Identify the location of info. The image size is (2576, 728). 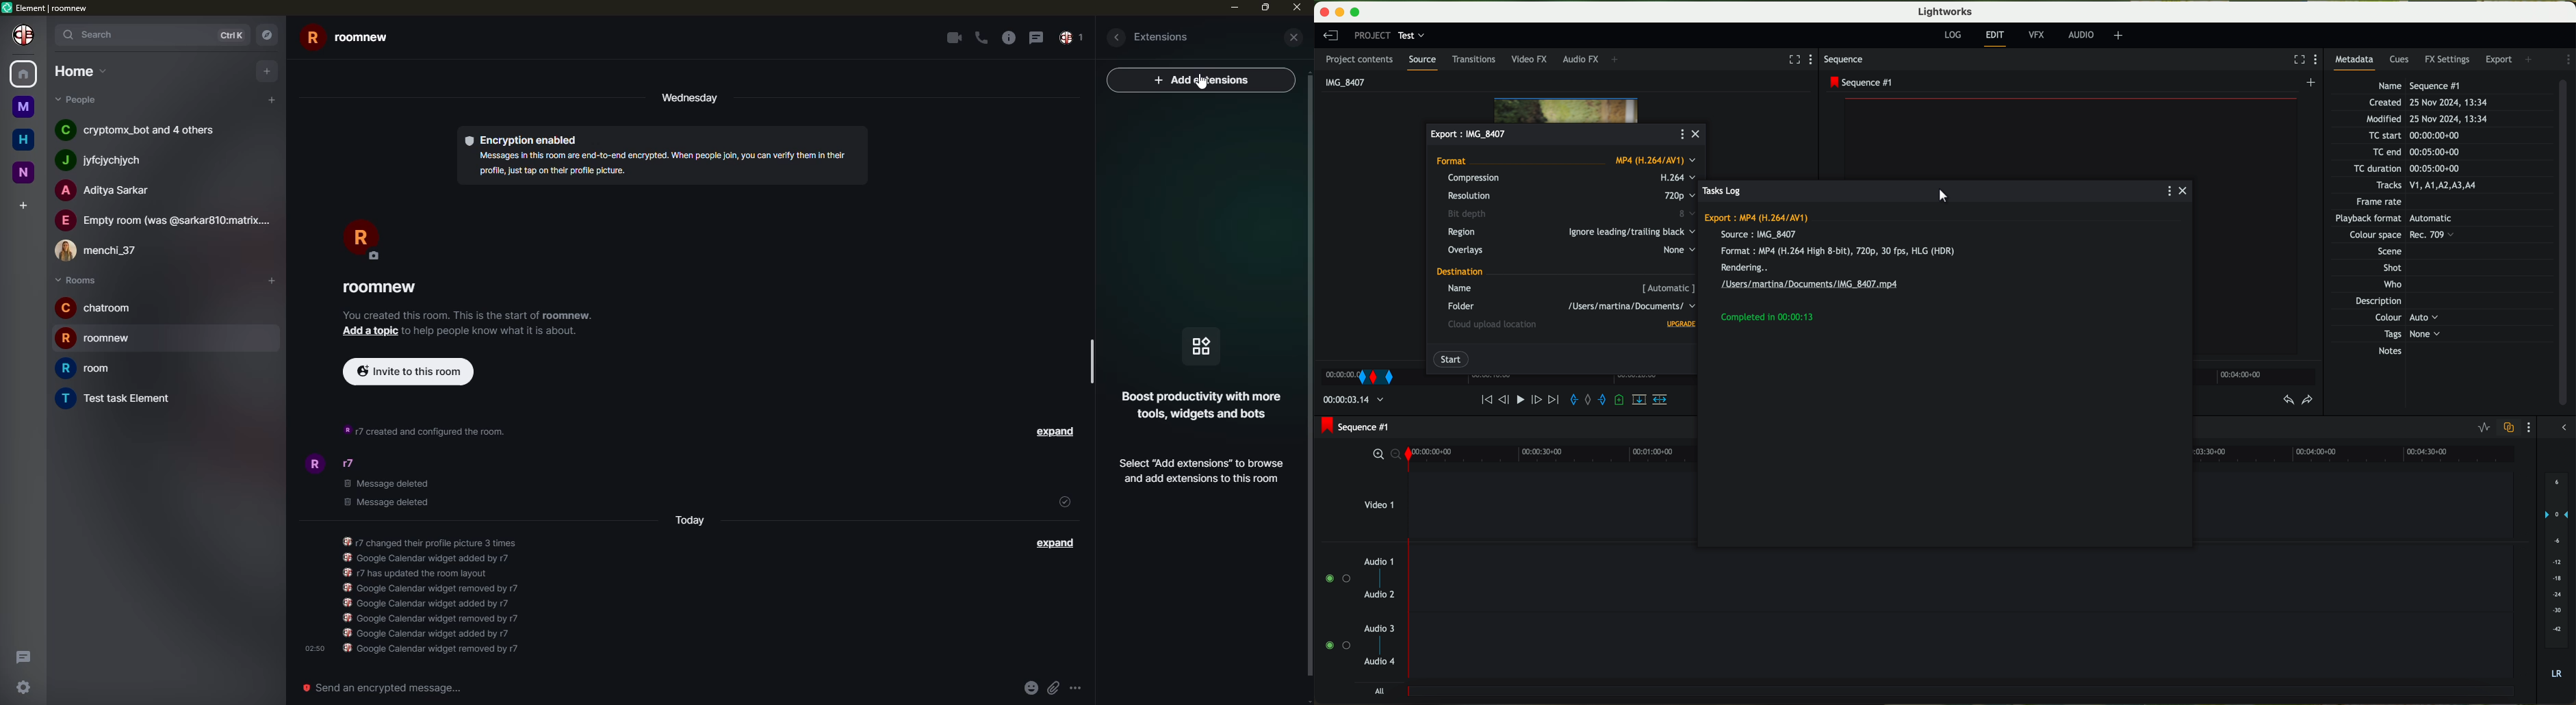
(493, 333).